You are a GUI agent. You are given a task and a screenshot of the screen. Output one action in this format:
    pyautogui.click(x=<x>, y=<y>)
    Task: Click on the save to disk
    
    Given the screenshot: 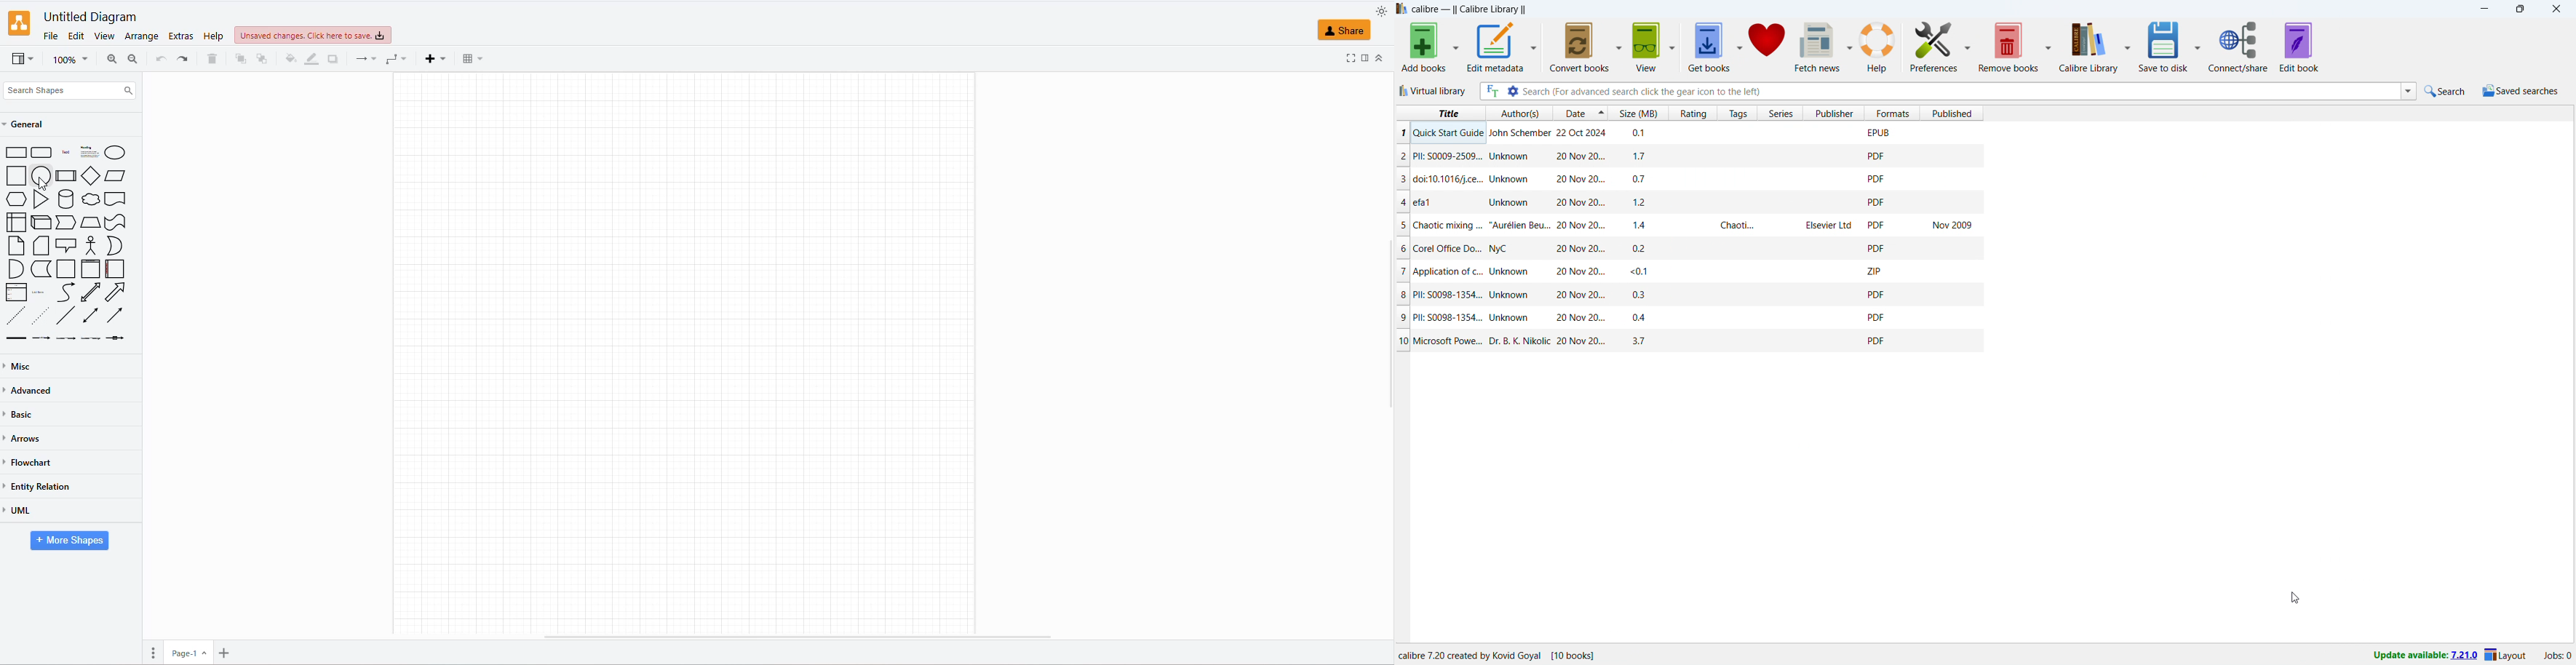 What is the action you would take?
    pyautogui.click(x=2164, y=46)
    